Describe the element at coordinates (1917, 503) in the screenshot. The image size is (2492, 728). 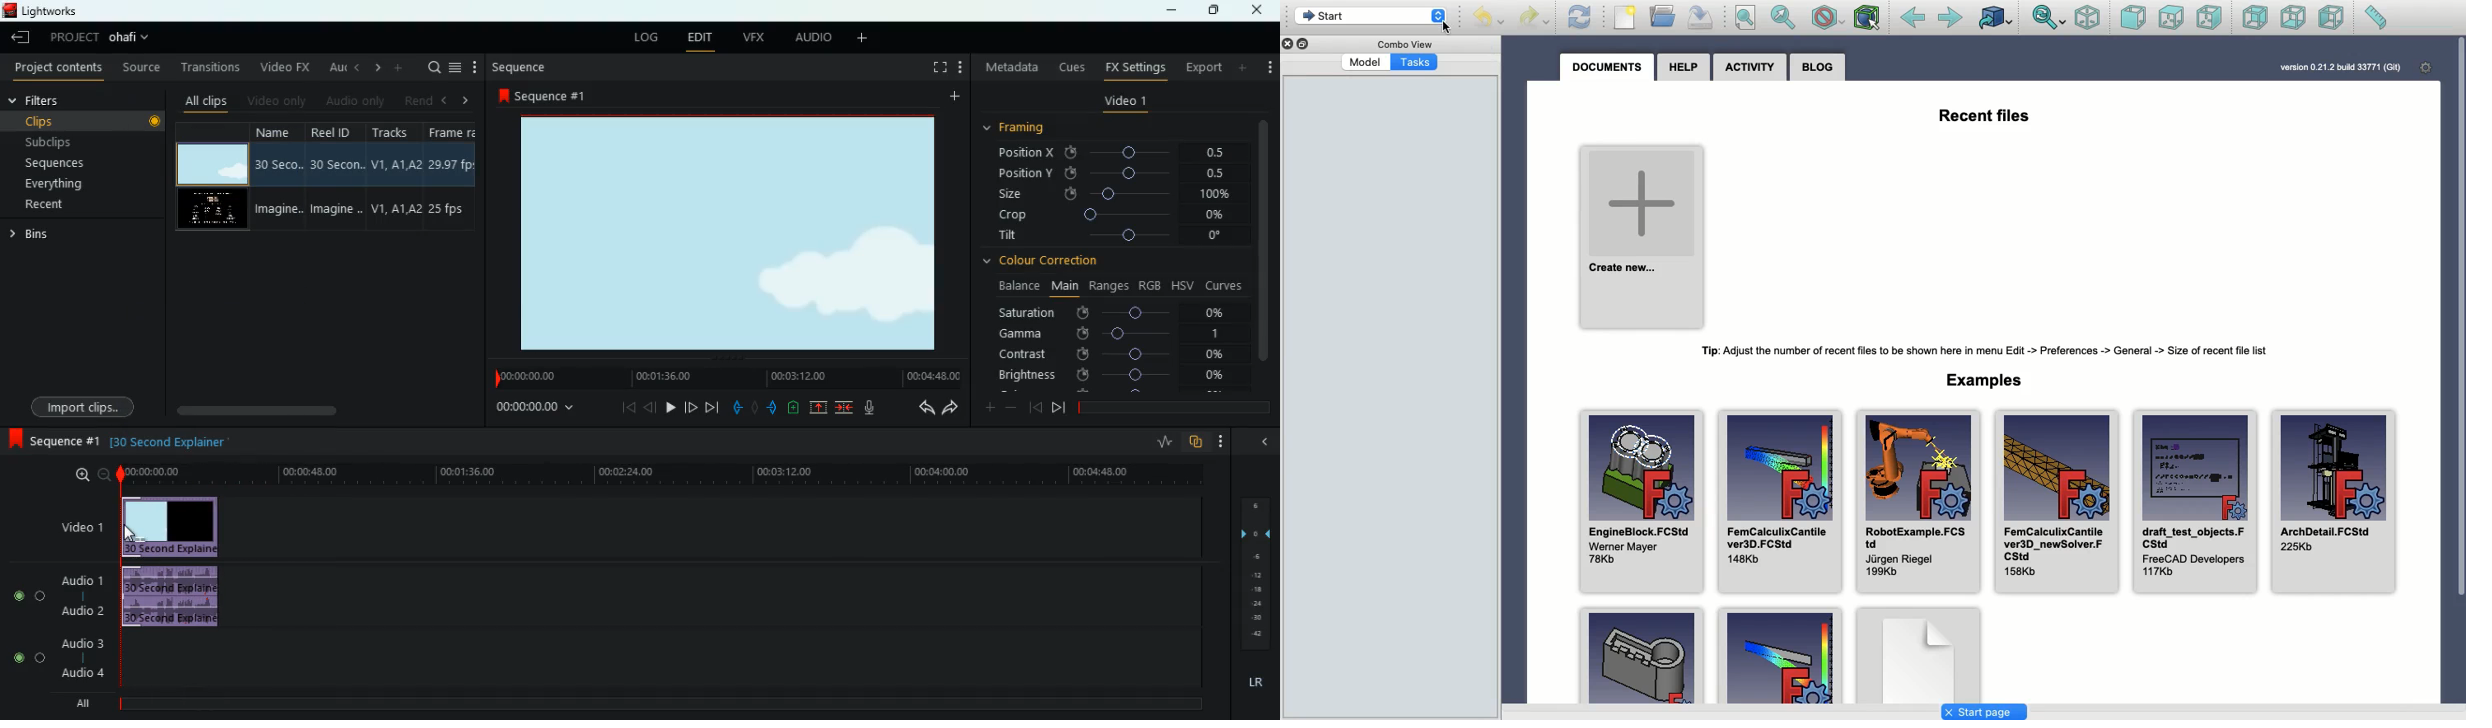
I see `RobotExample.FCStd Jürgen Regel 199Kb` at that location.